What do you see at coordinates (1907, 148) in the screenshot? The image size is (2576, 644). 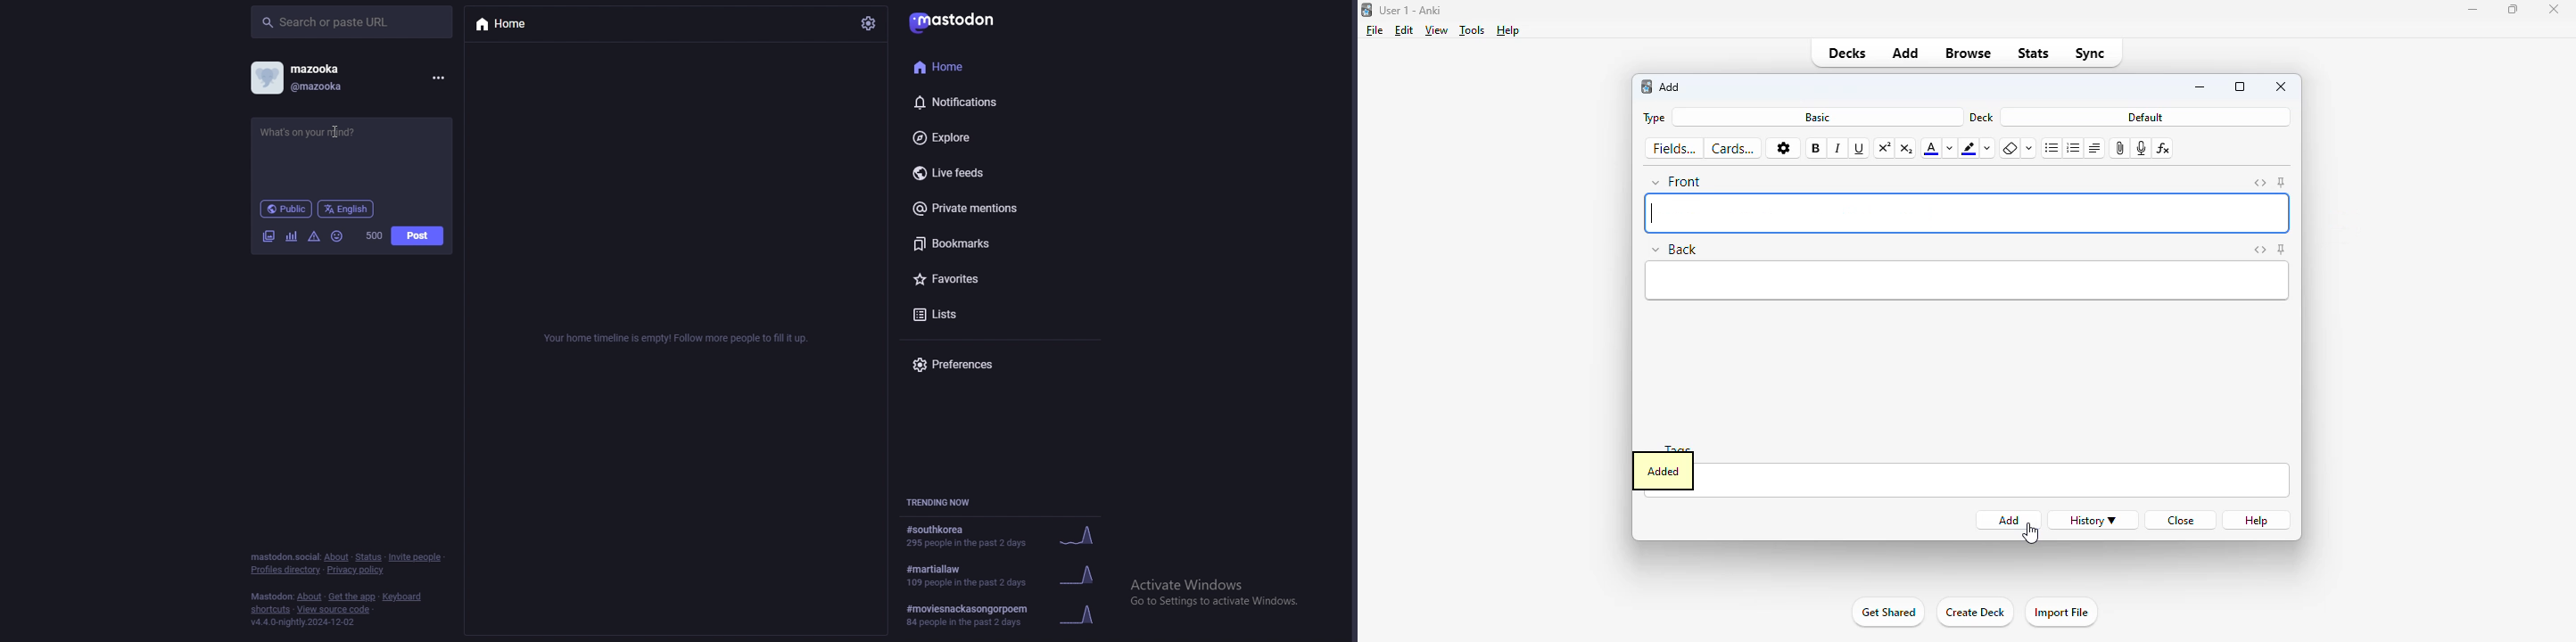 I see `subscript` at bounding box center [1907, 148].